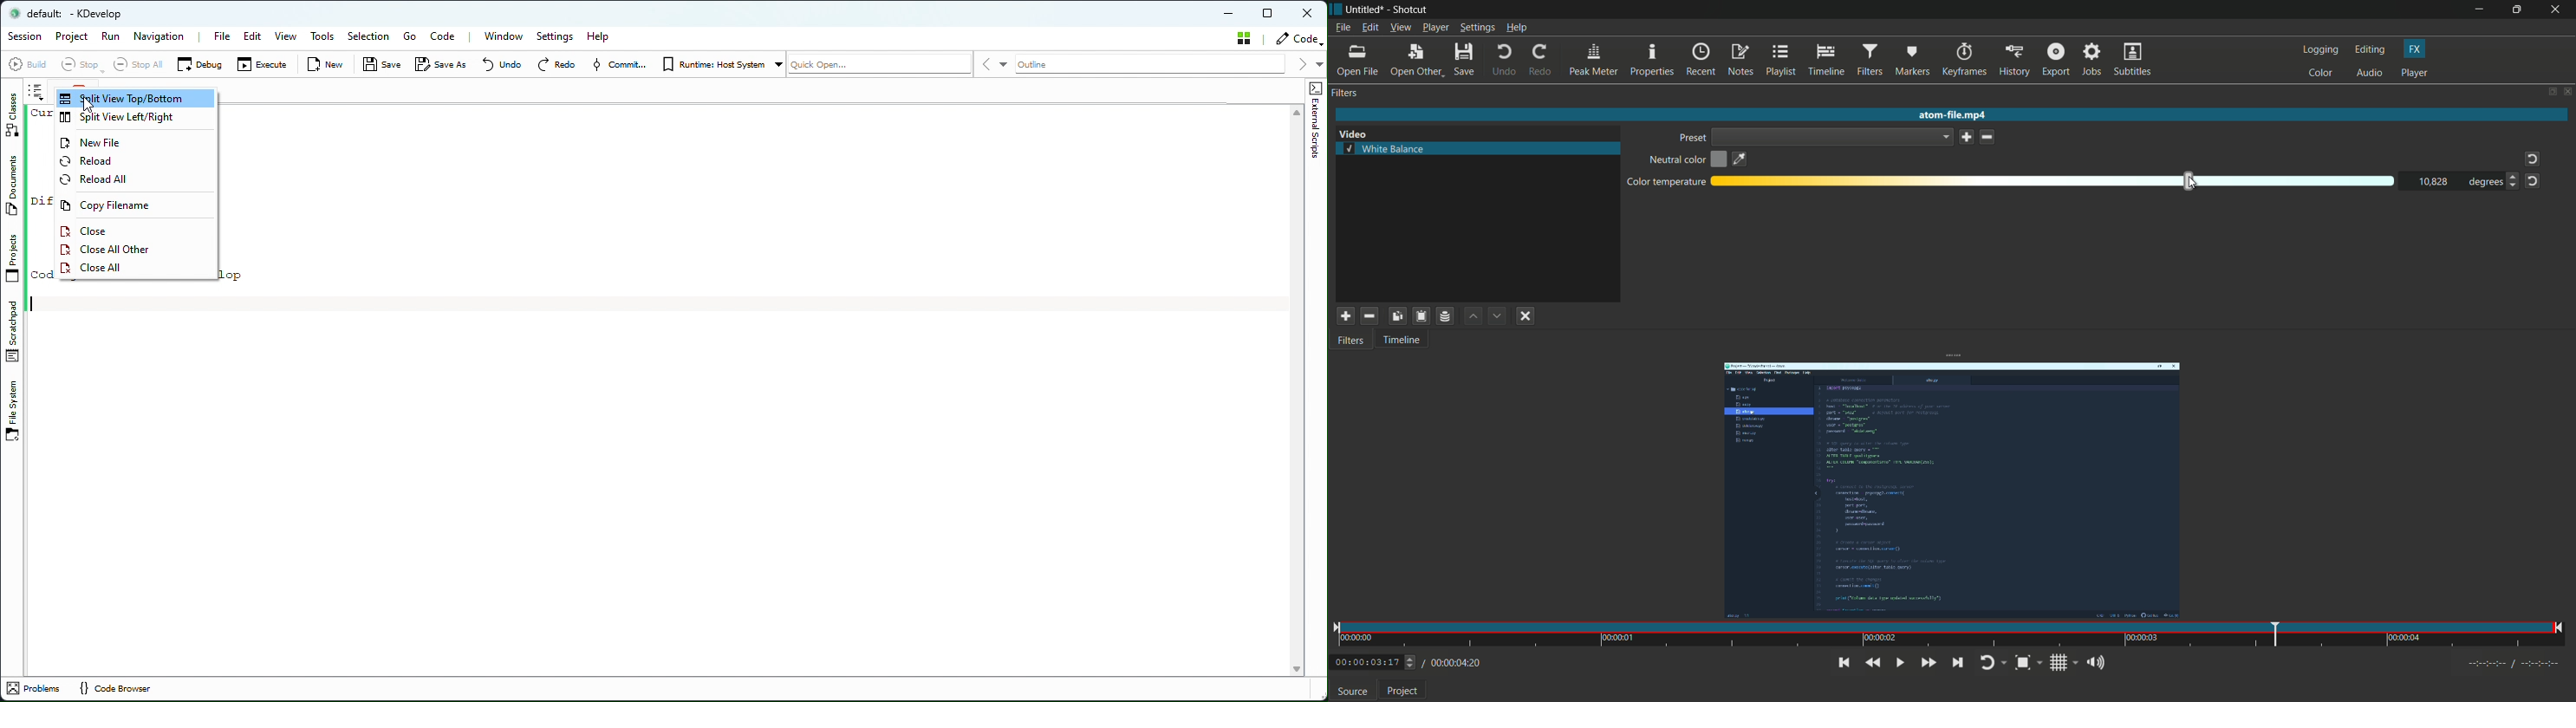  I want to click on filter applied to the imported video, so click(1951, 493).